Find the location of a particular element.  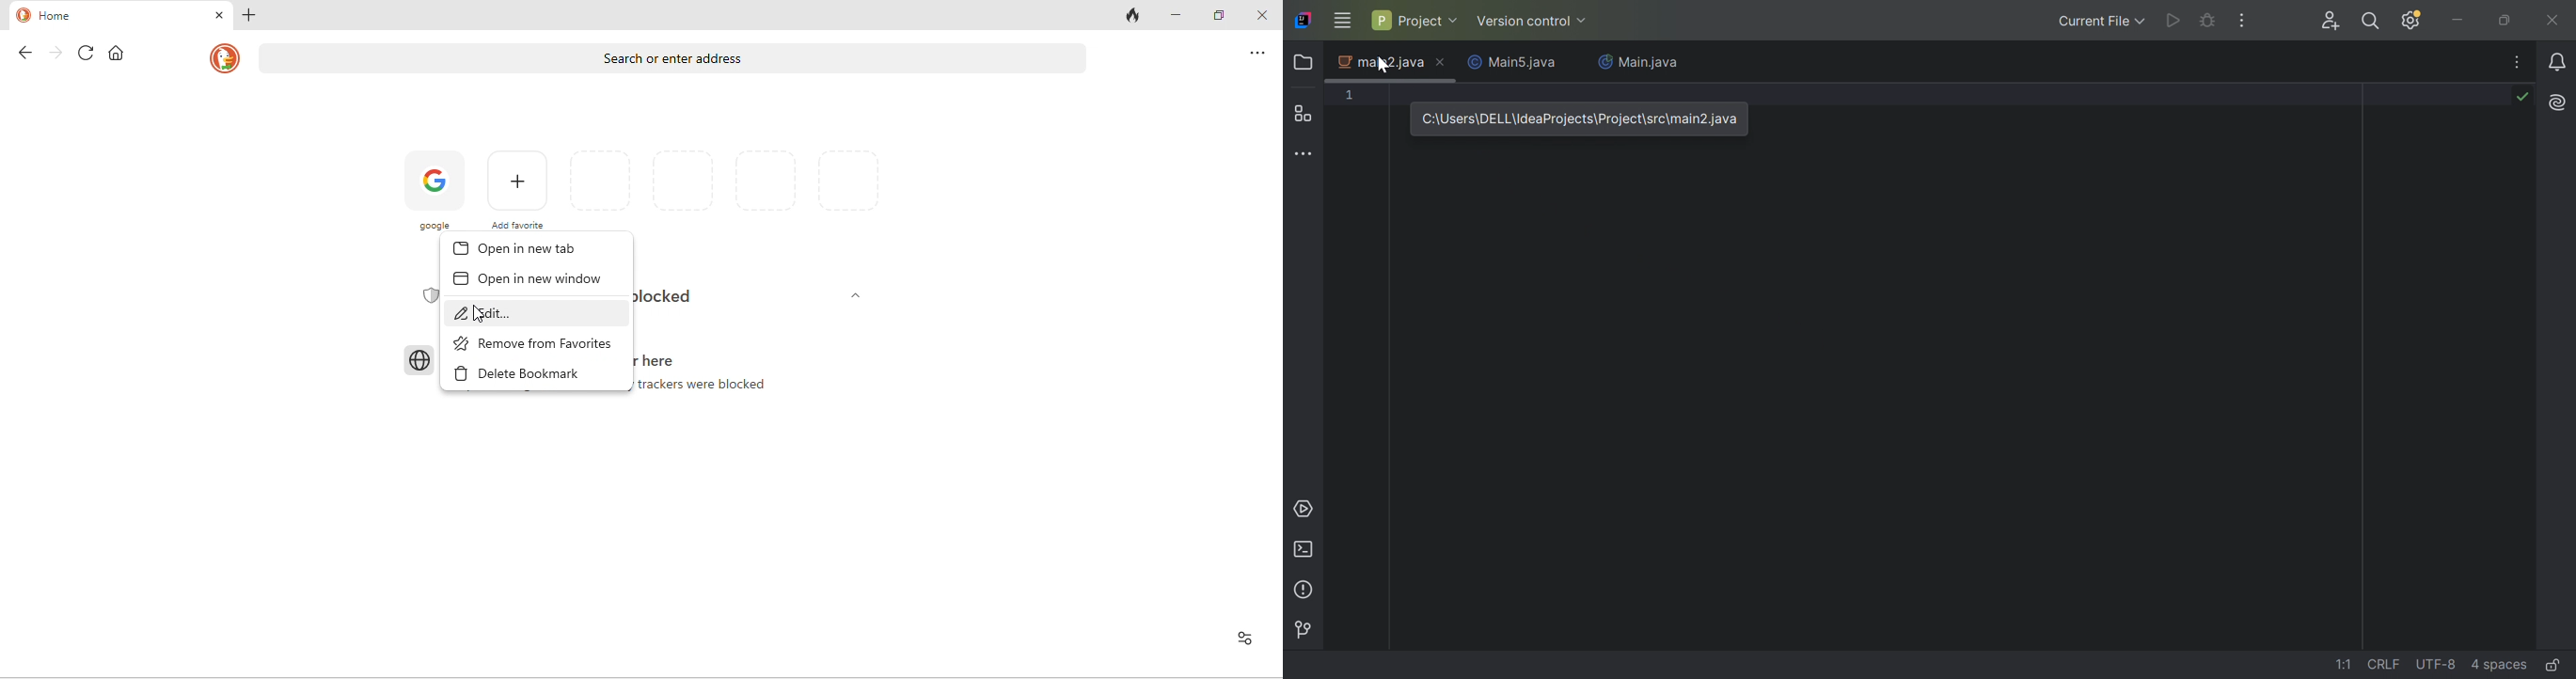

Cursor is located at coordinates (1383, 69).